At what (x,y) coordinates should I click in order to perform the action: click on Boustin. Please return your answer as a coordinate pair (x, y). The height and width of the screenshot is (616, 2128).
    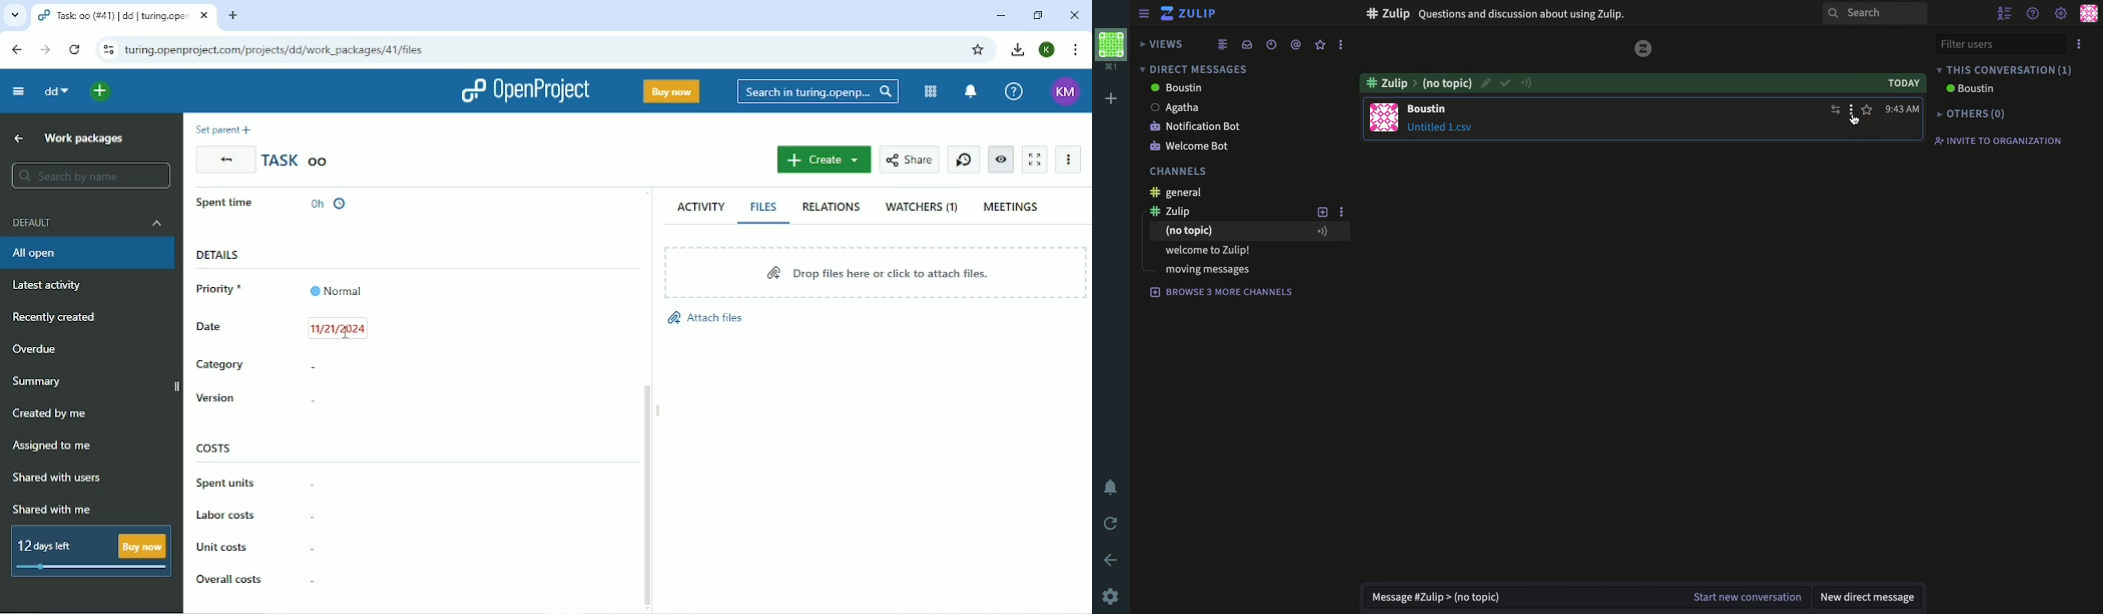
    Looking at the image, I should click on (1174, 89).